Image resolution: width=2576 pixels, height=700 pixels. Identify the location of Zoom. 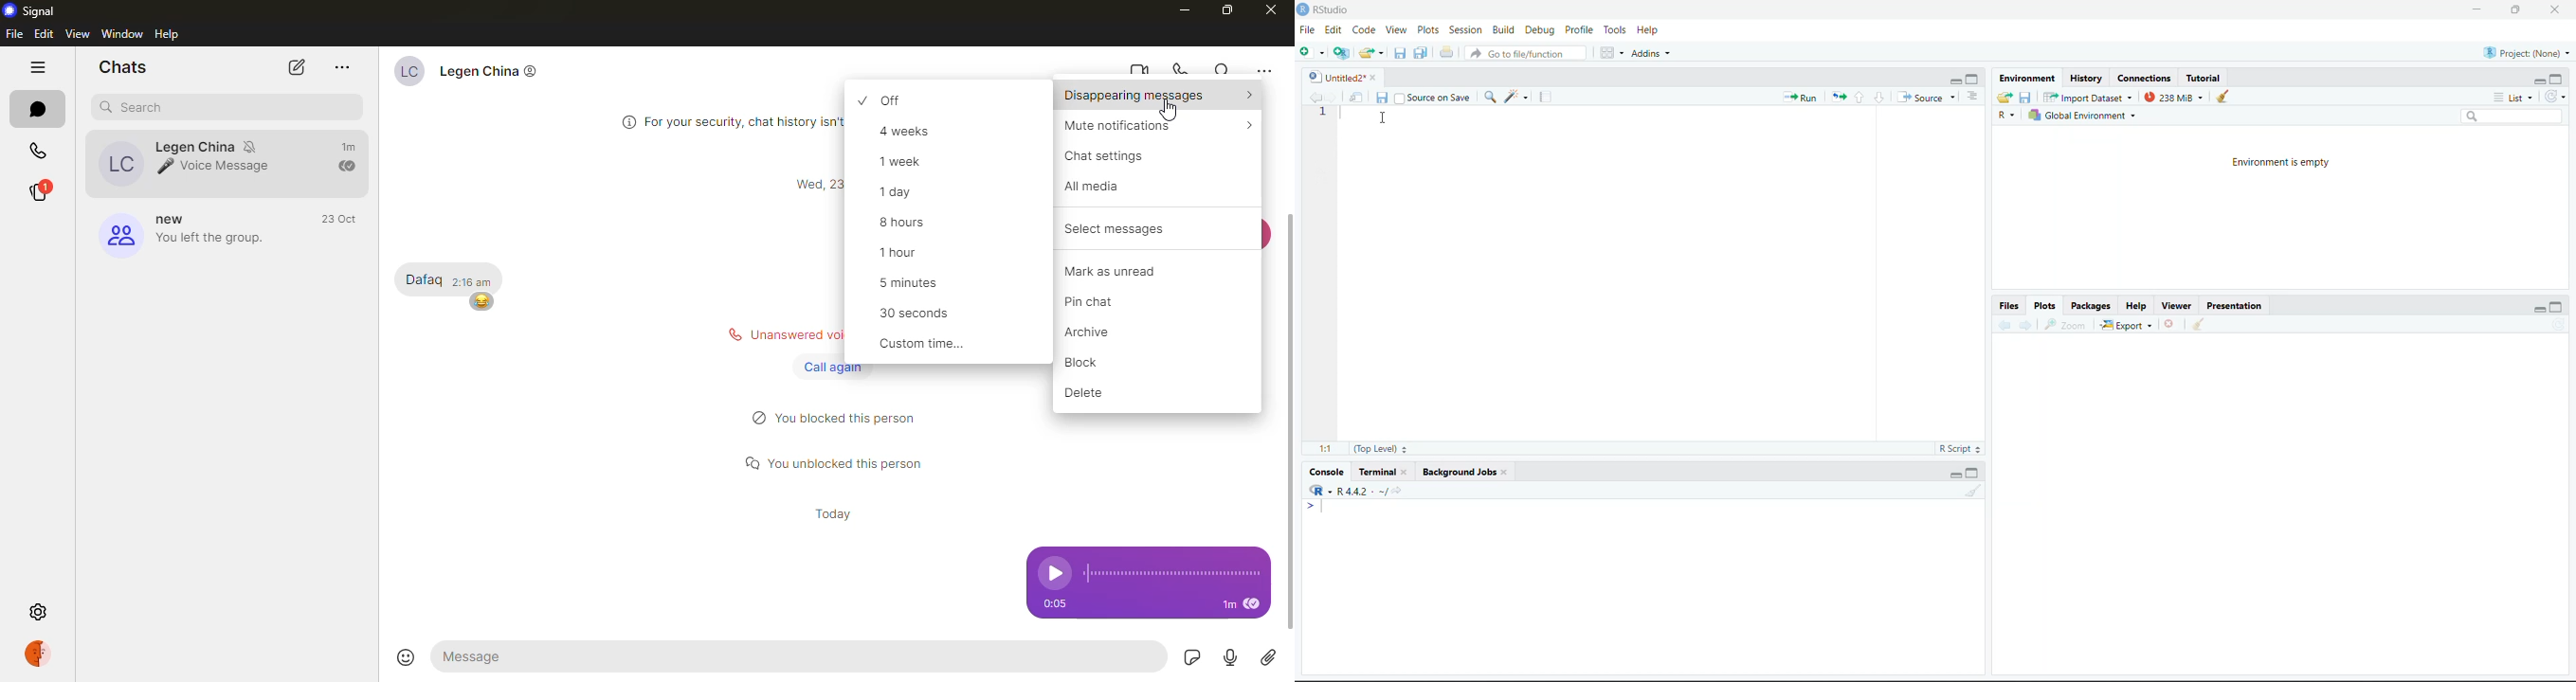
(2067, 326).